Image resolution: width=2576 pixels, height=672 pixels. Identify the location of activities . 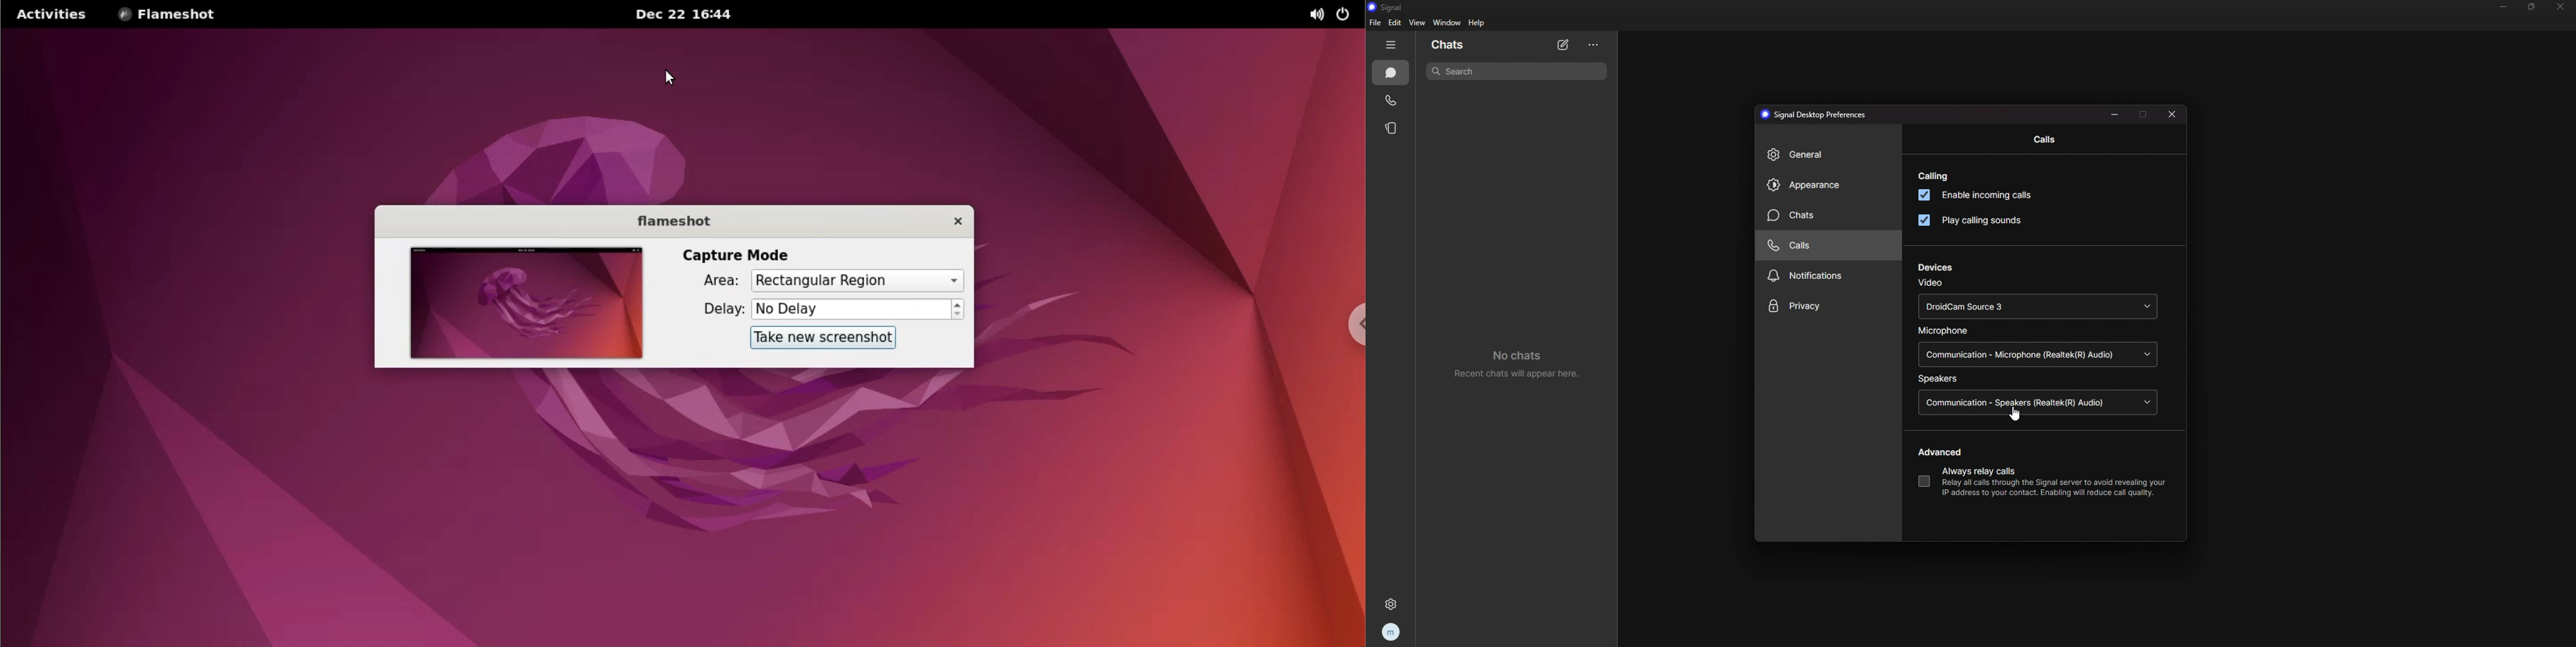
(53, 14).